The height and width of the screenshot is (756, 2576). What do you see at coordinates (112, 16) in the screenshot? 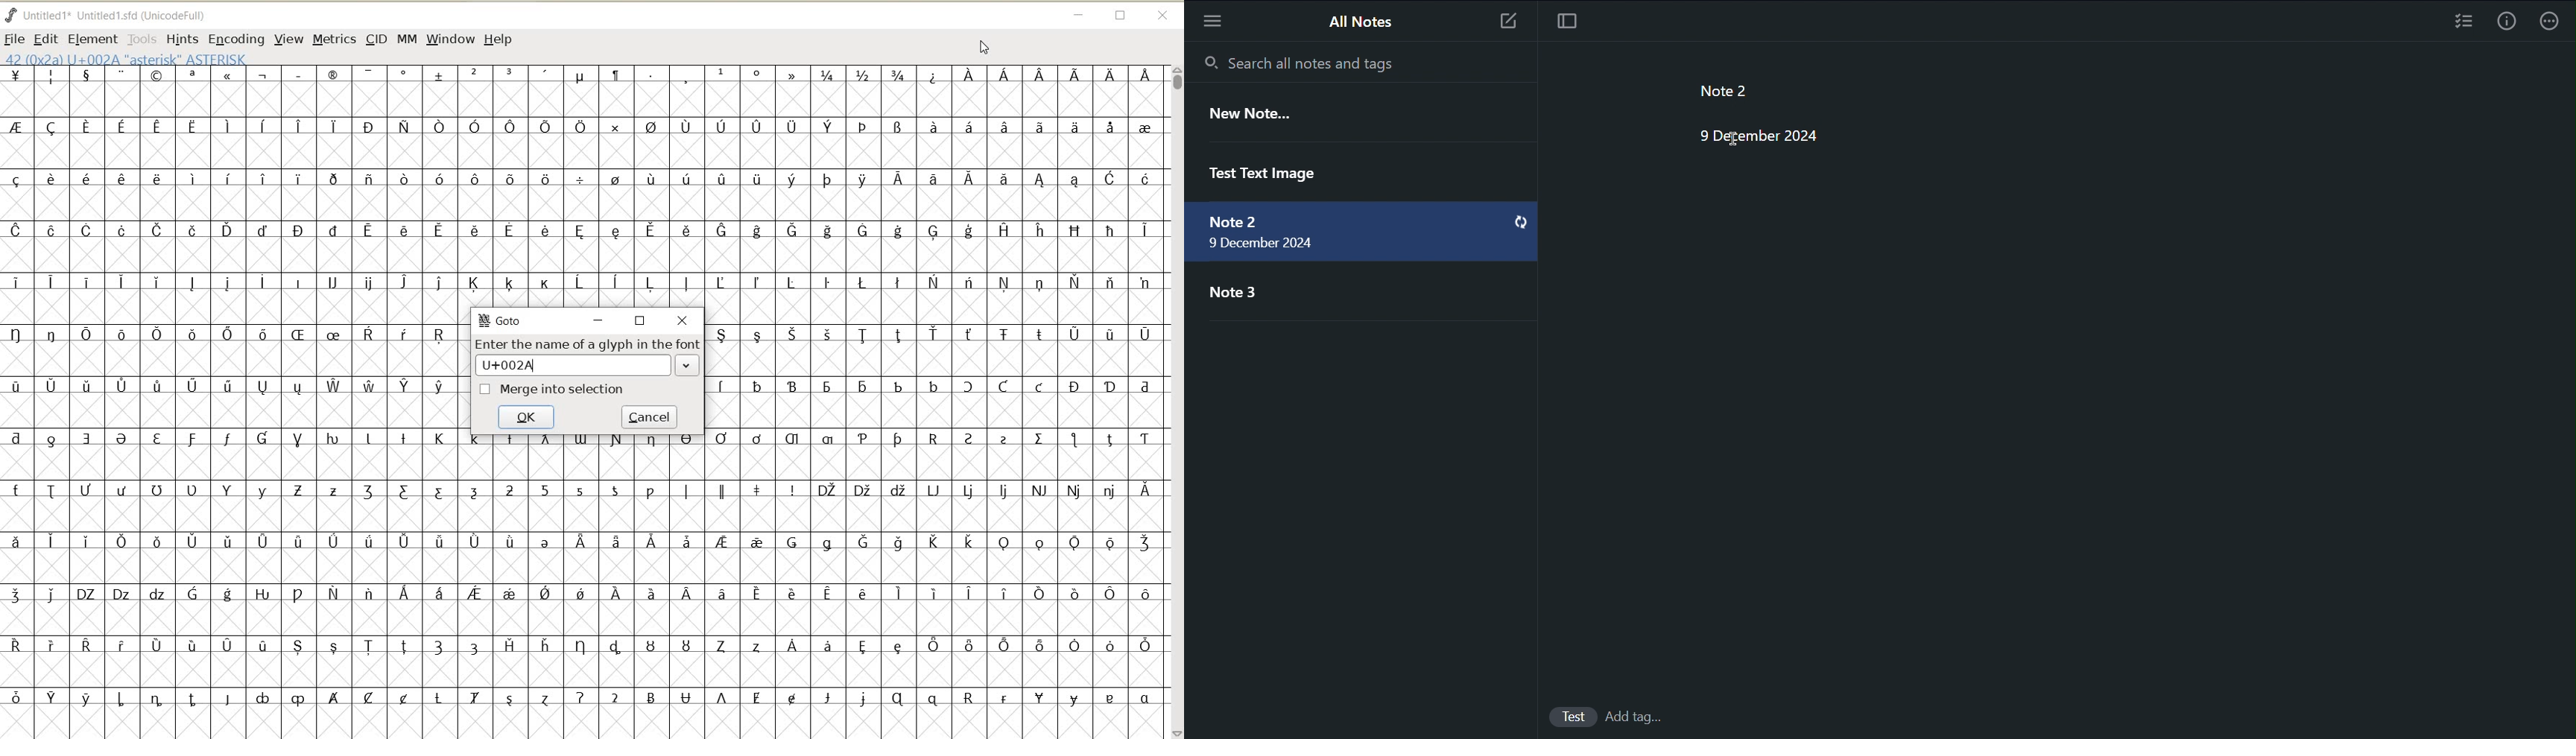
I see `FONT NAME` at bounding box center [112, 16].